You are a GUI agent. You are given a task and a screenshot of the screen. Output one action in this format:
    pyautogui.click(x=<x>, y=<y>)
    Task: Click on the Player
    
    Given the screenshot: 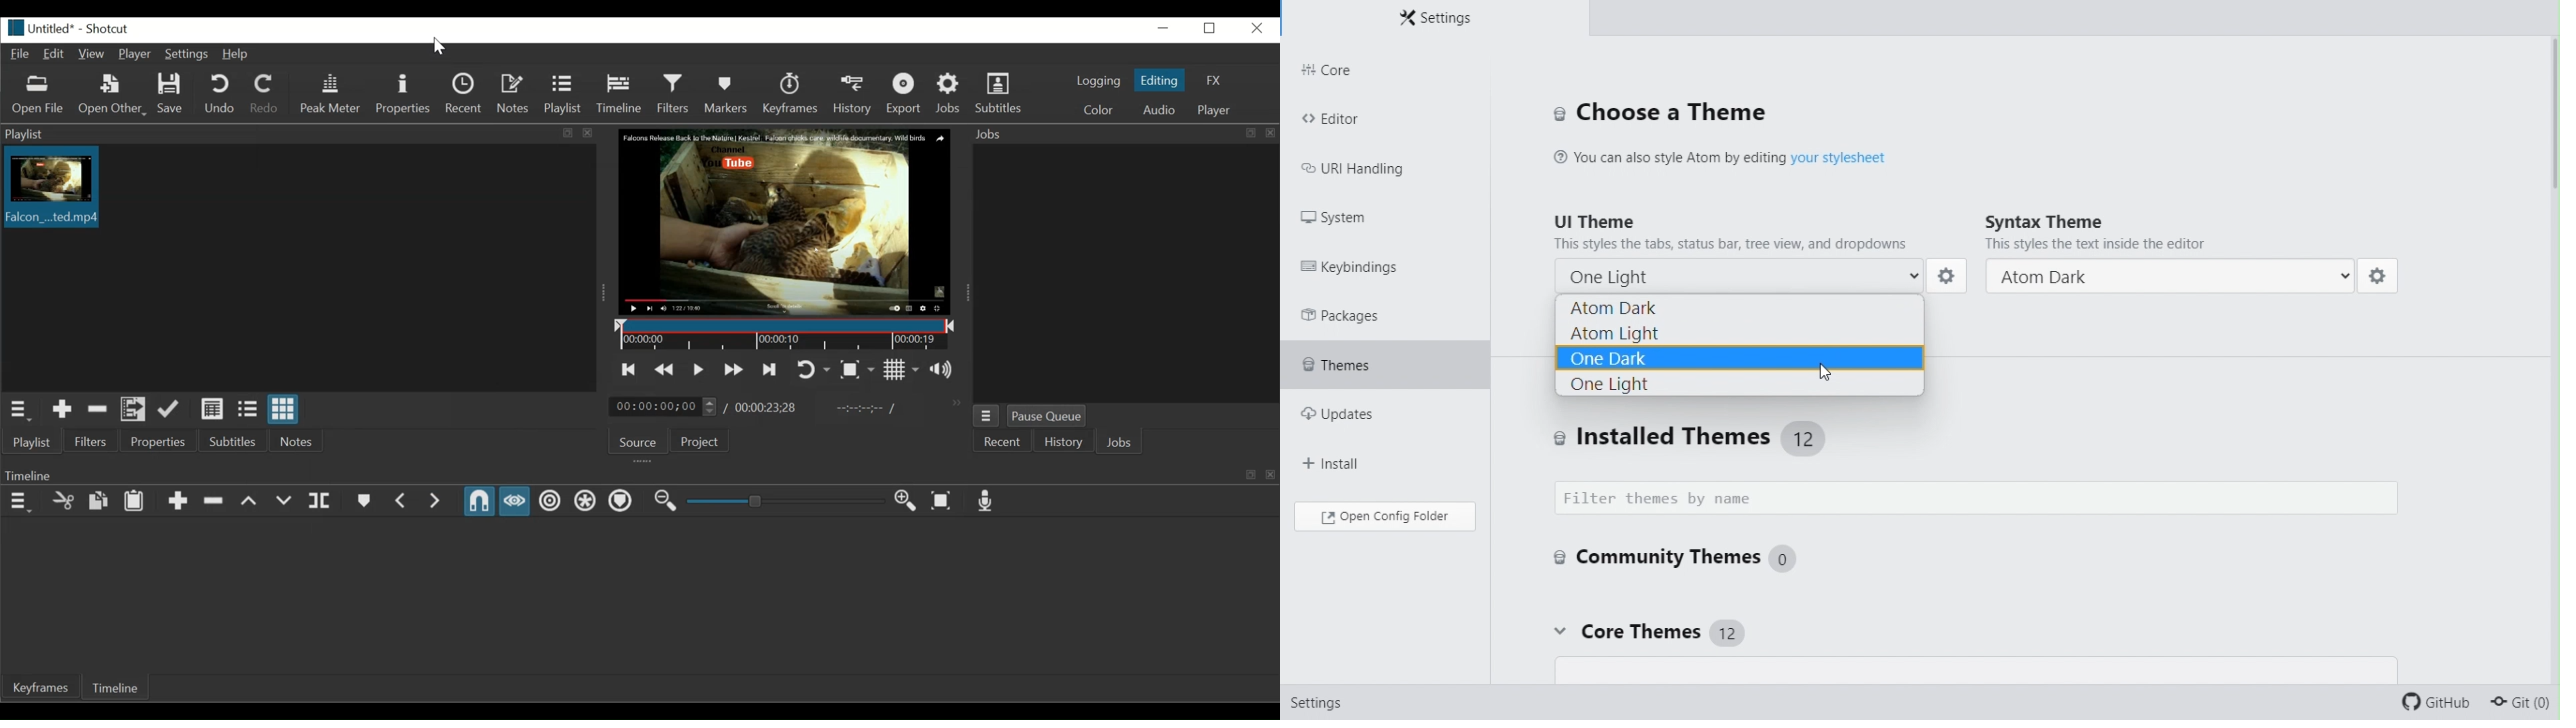 What is the action you would take?
    pyautogui.click(x=1214, y=111)
    